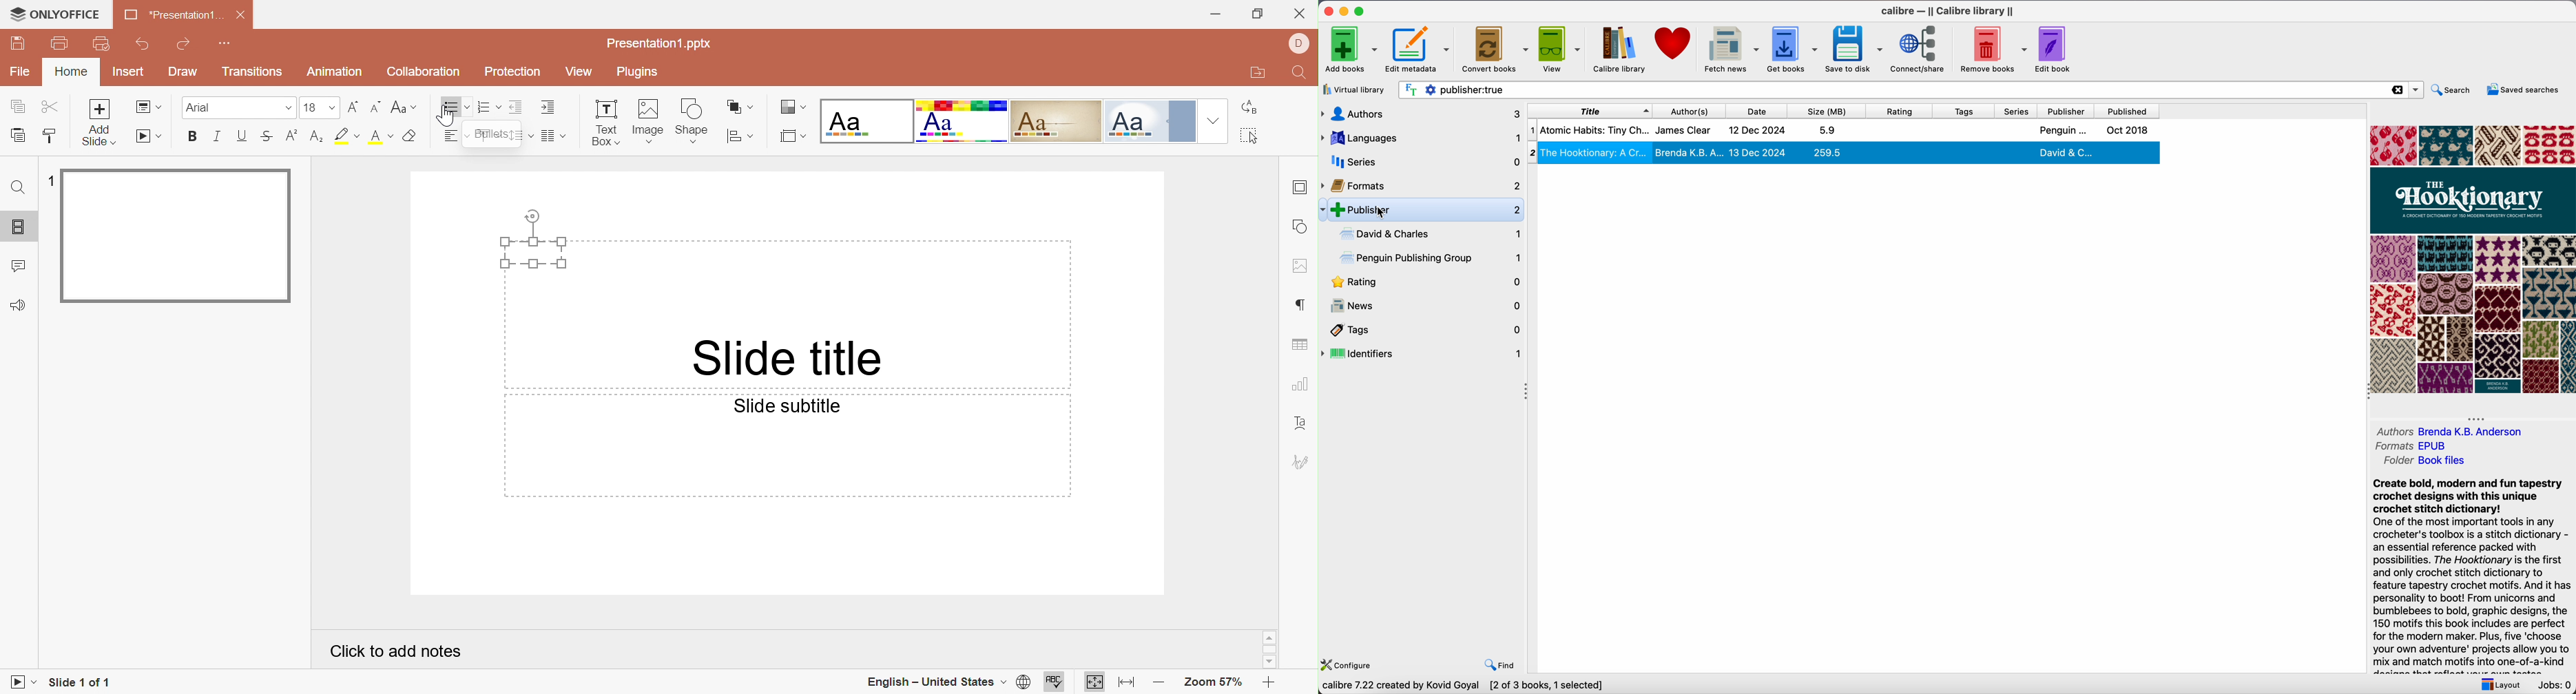 The height and width of the screenshot is (700, 2576). I want to click on Superscript / subscript, so click(383, 137).